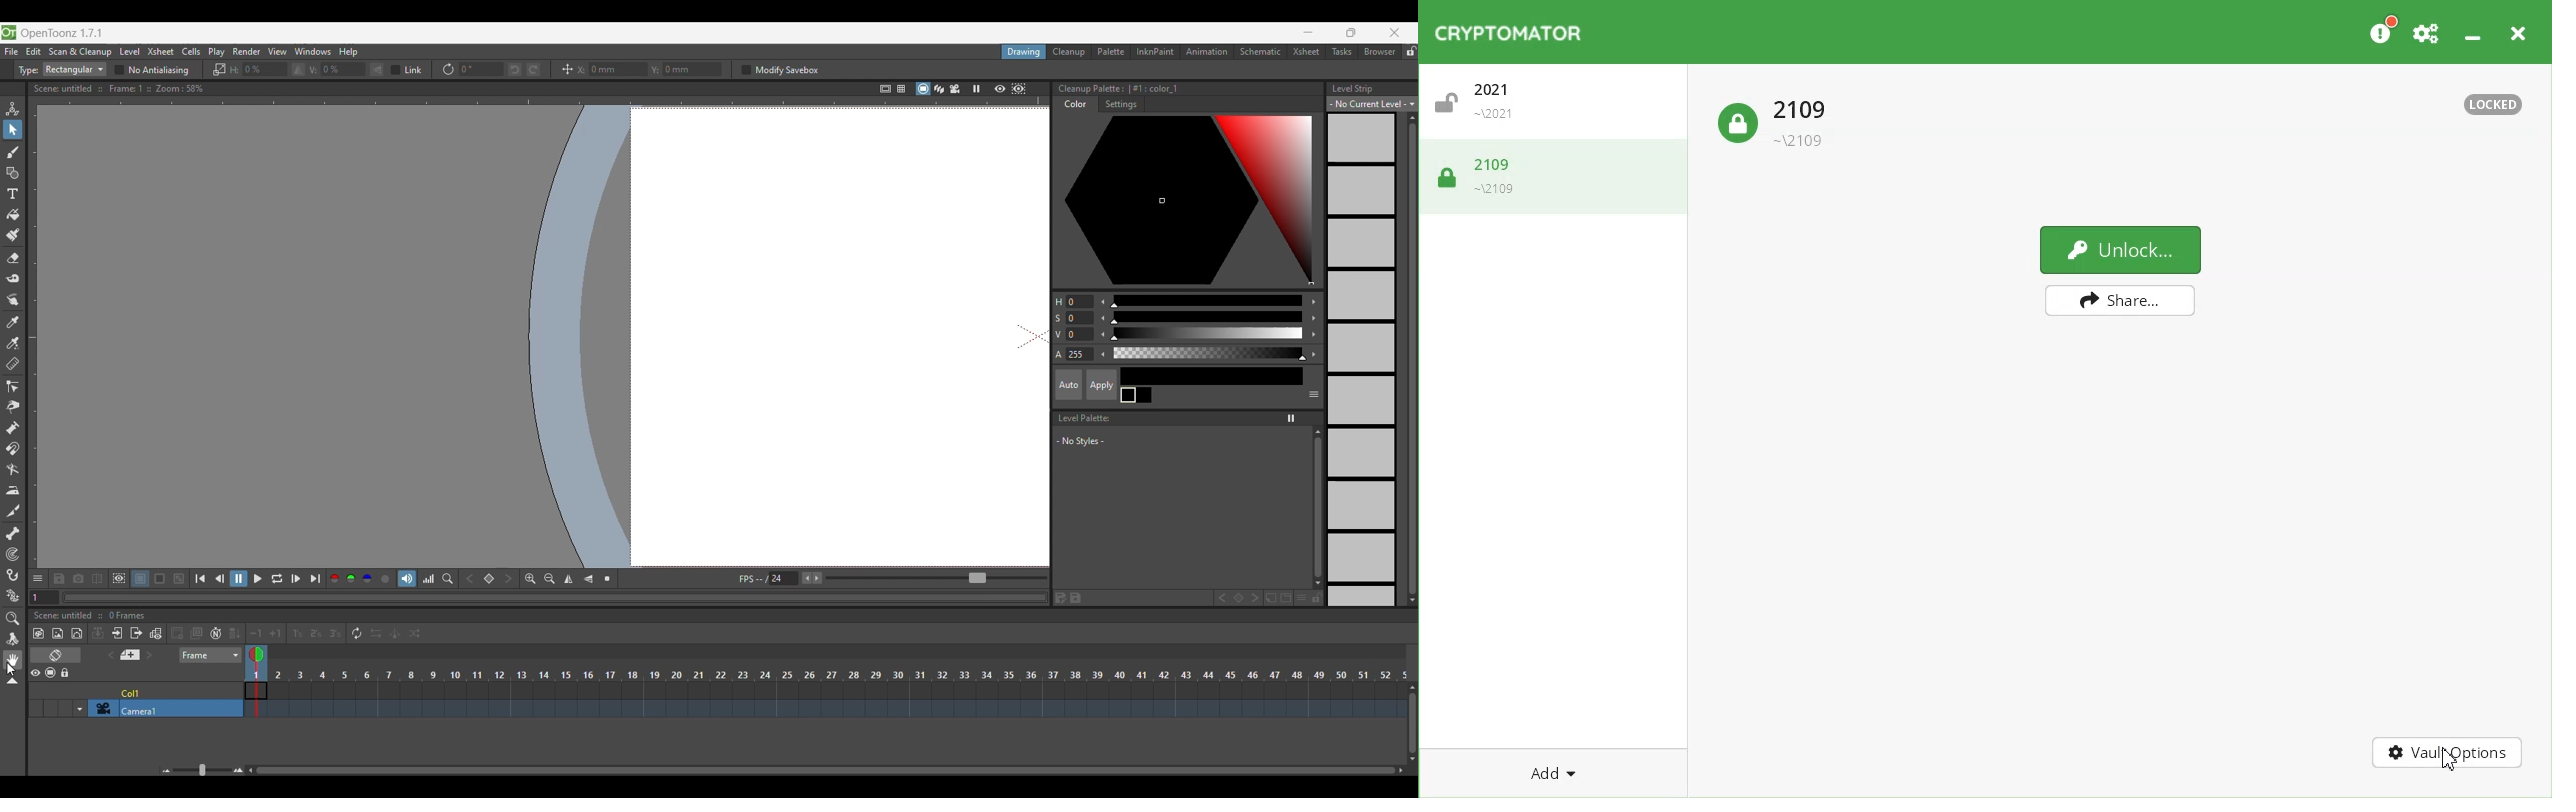 This screenshot has width=2576, height=812. What do you see at coordinates (570, 579) in the screenshot?
I see `Flip horizontally` at bounding box center [570, 579].